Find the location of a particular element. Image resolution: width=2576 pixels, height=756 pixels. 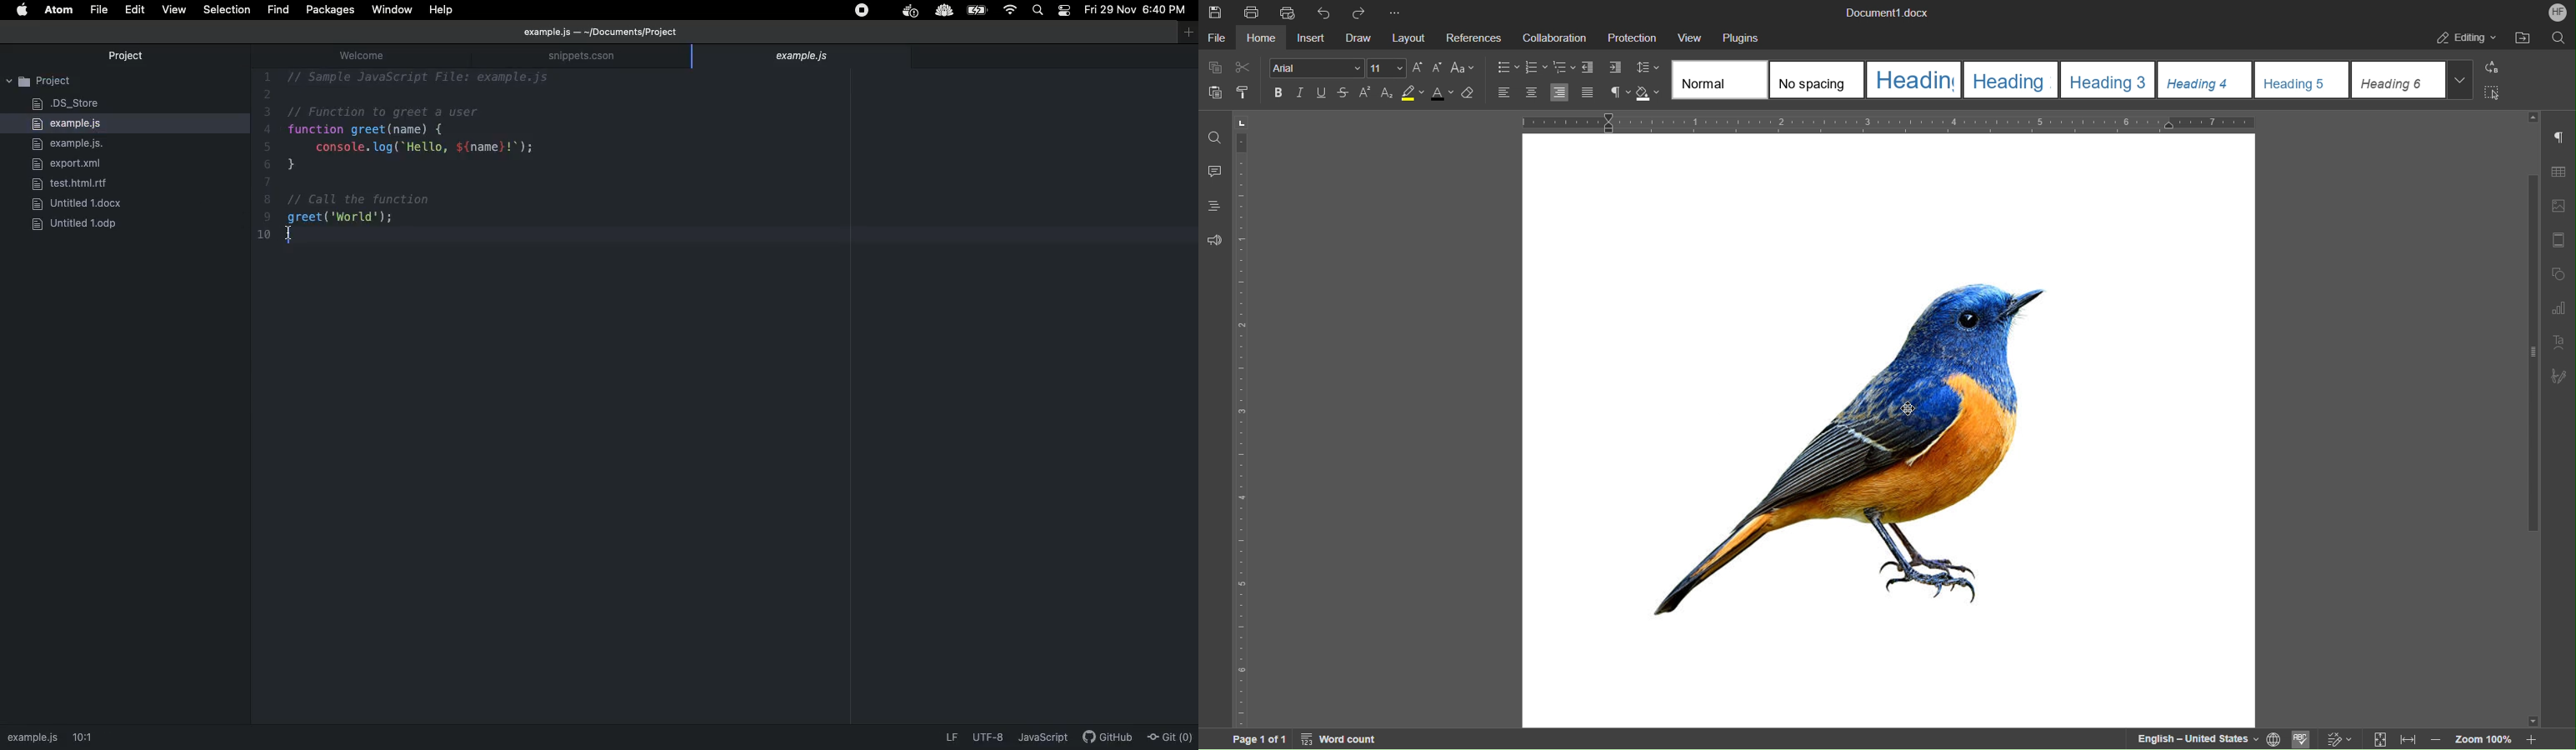

Decrease Indent is located at coordinates (1589, 67).